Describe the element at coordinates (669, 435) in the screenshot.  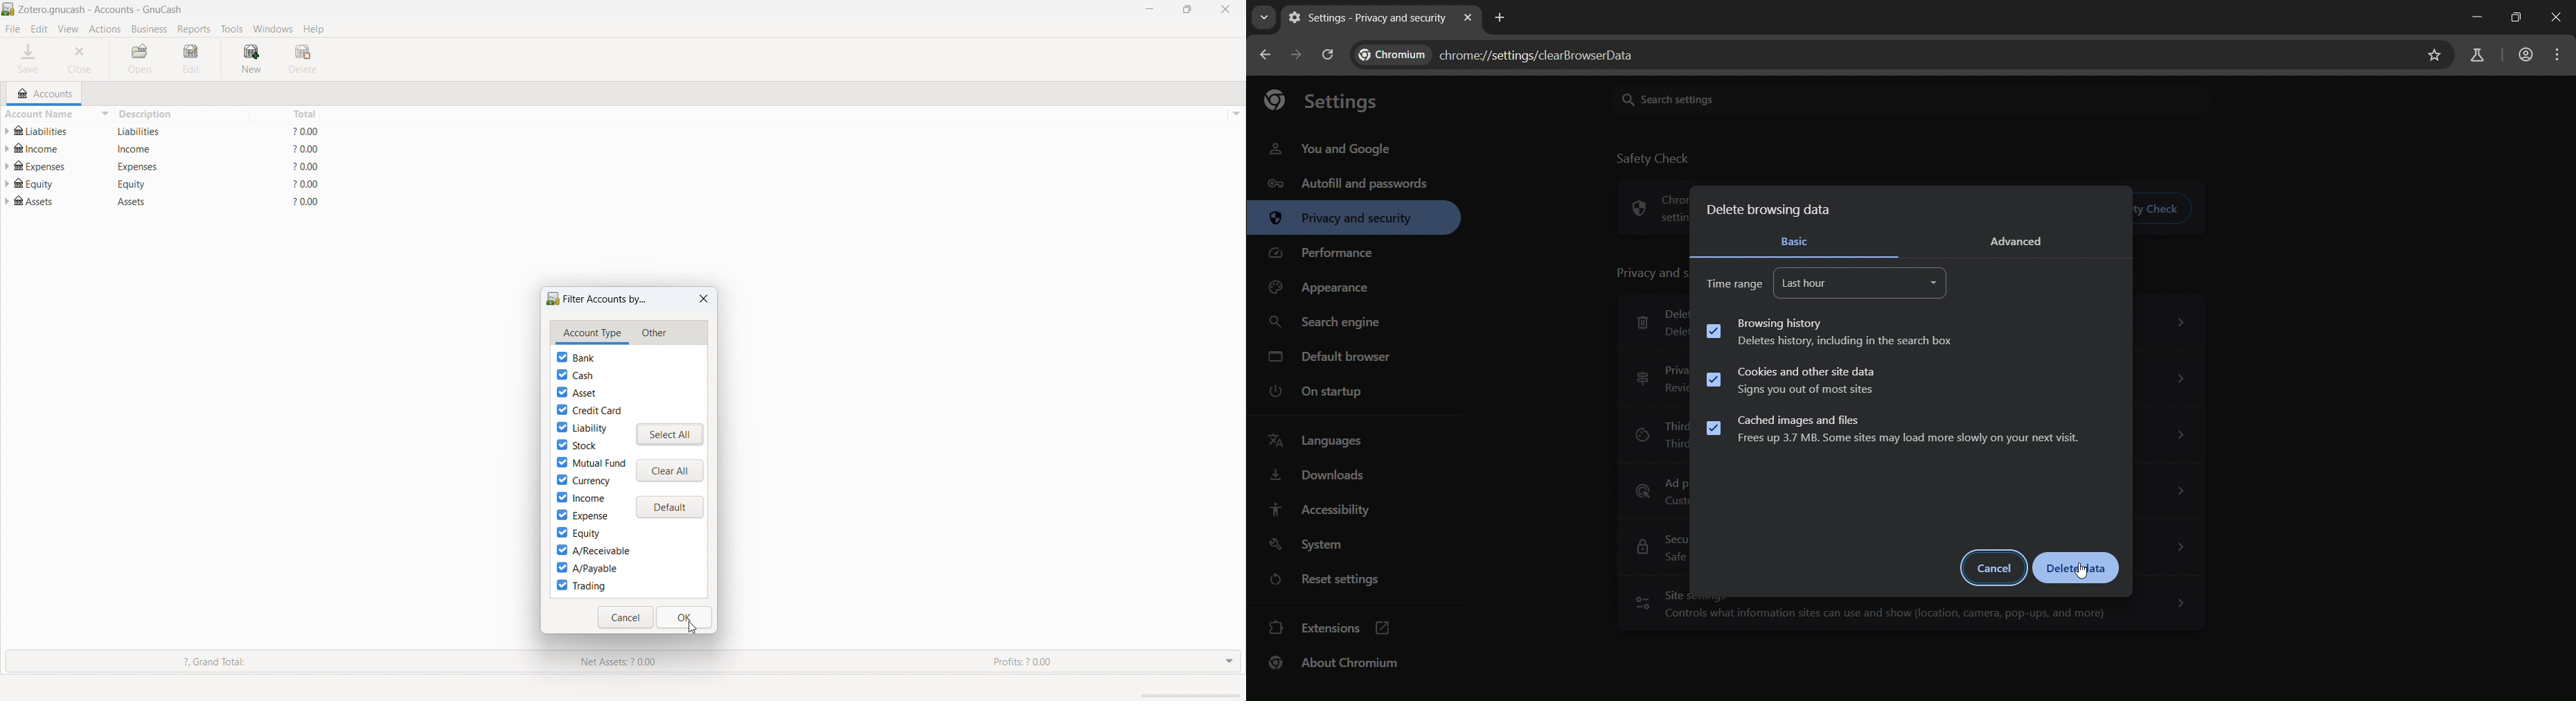
I see `select all` at that location.